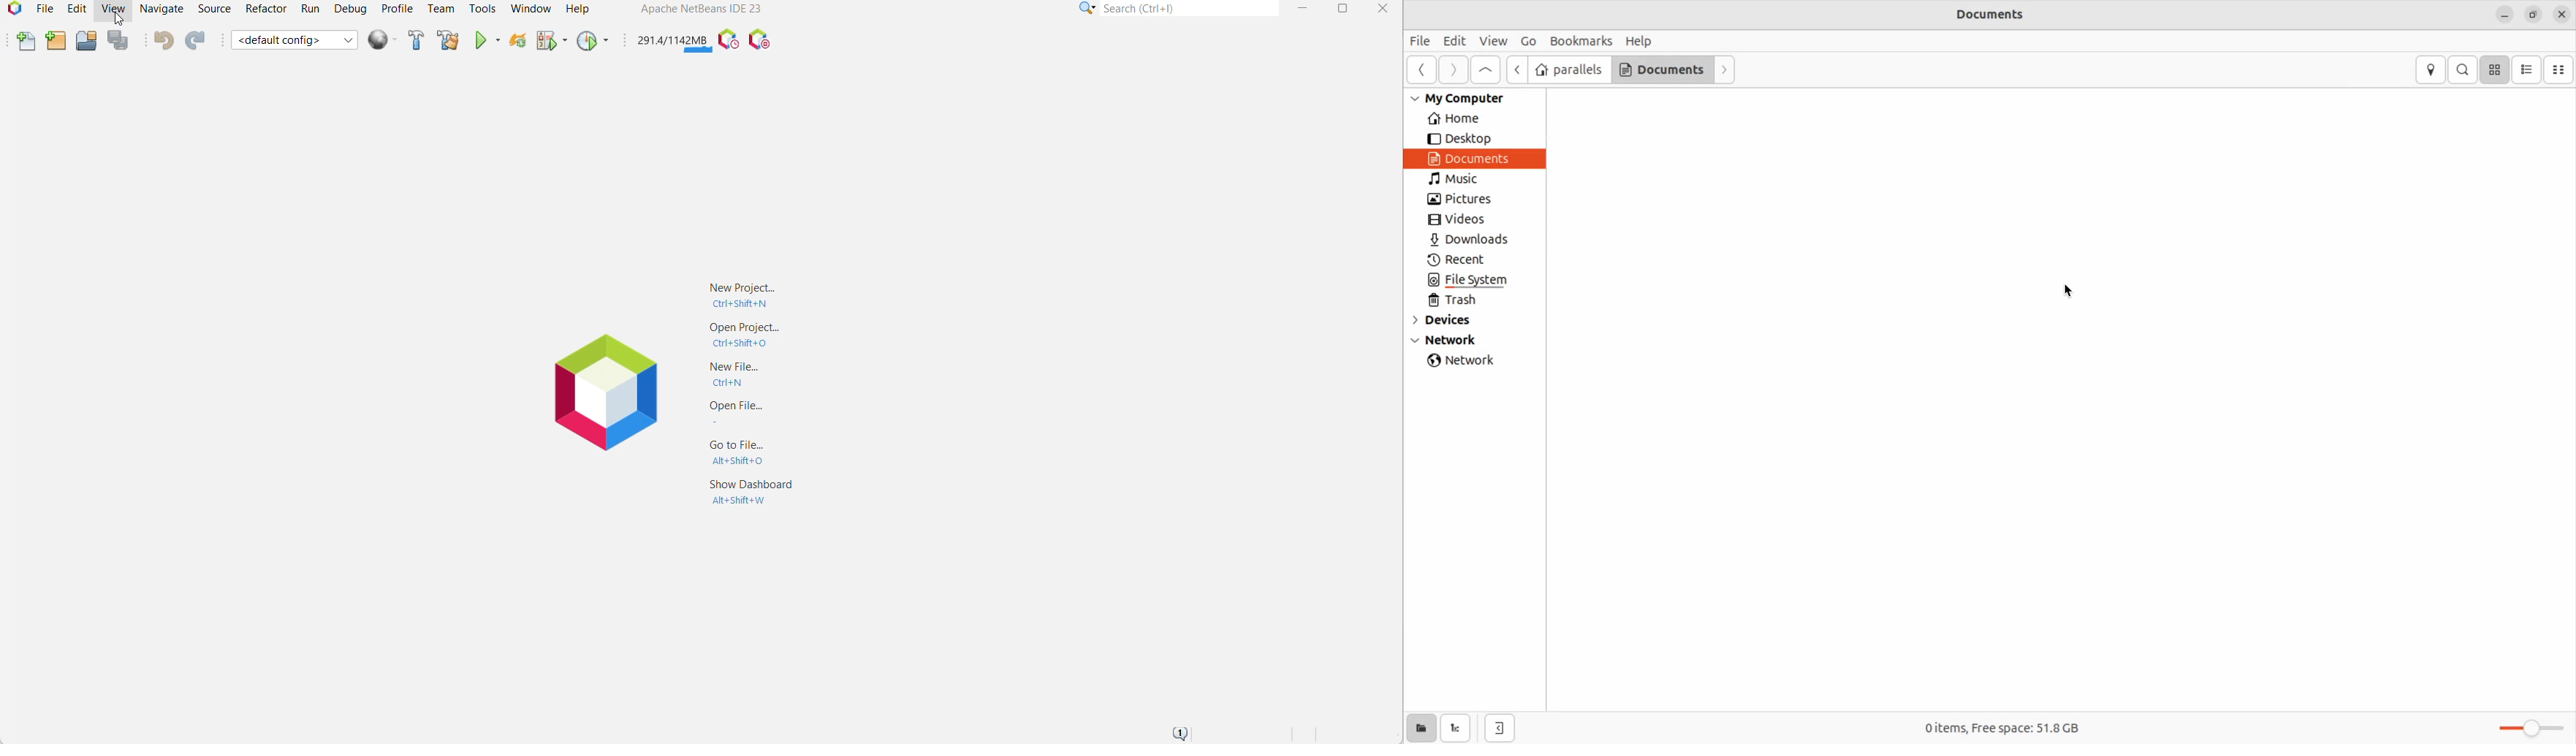 This screenshot has height=756, width=2576. I want to click on Edit, so click(1453, 40).